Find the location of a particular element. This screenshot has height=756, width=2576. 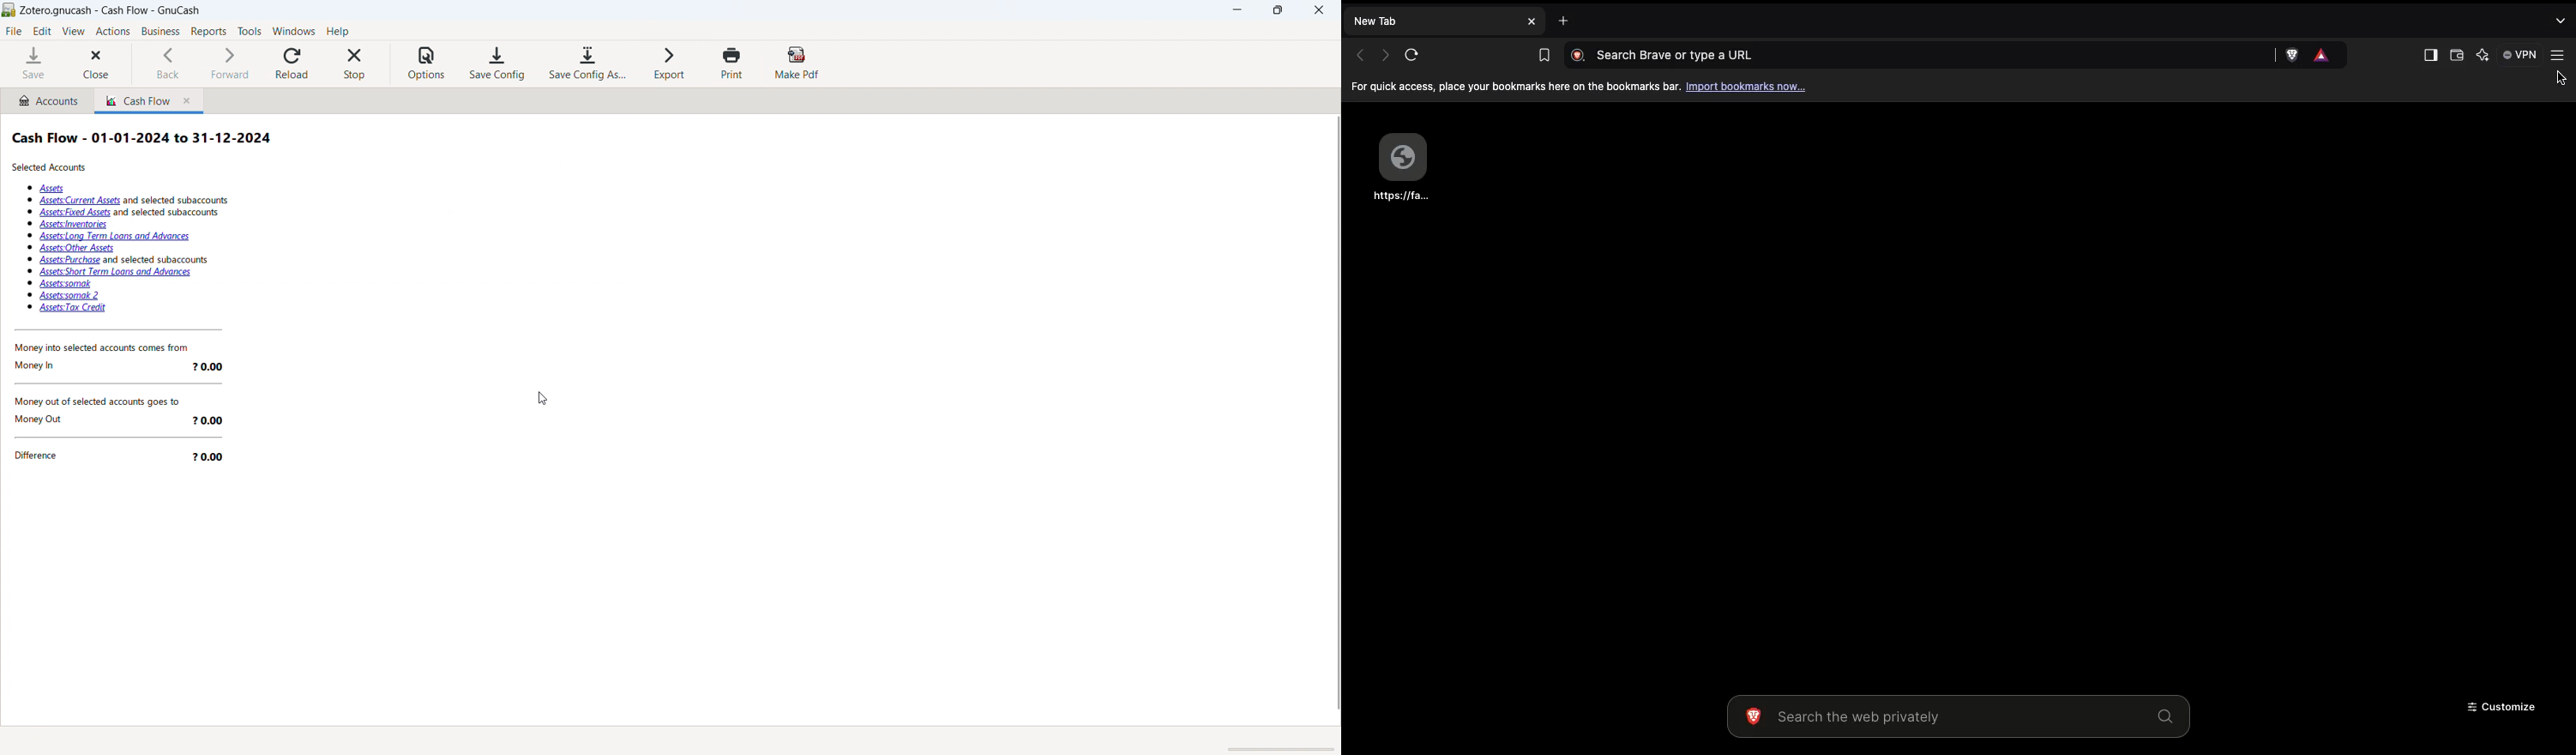

save configuration as is located at coordinates (588, 64).